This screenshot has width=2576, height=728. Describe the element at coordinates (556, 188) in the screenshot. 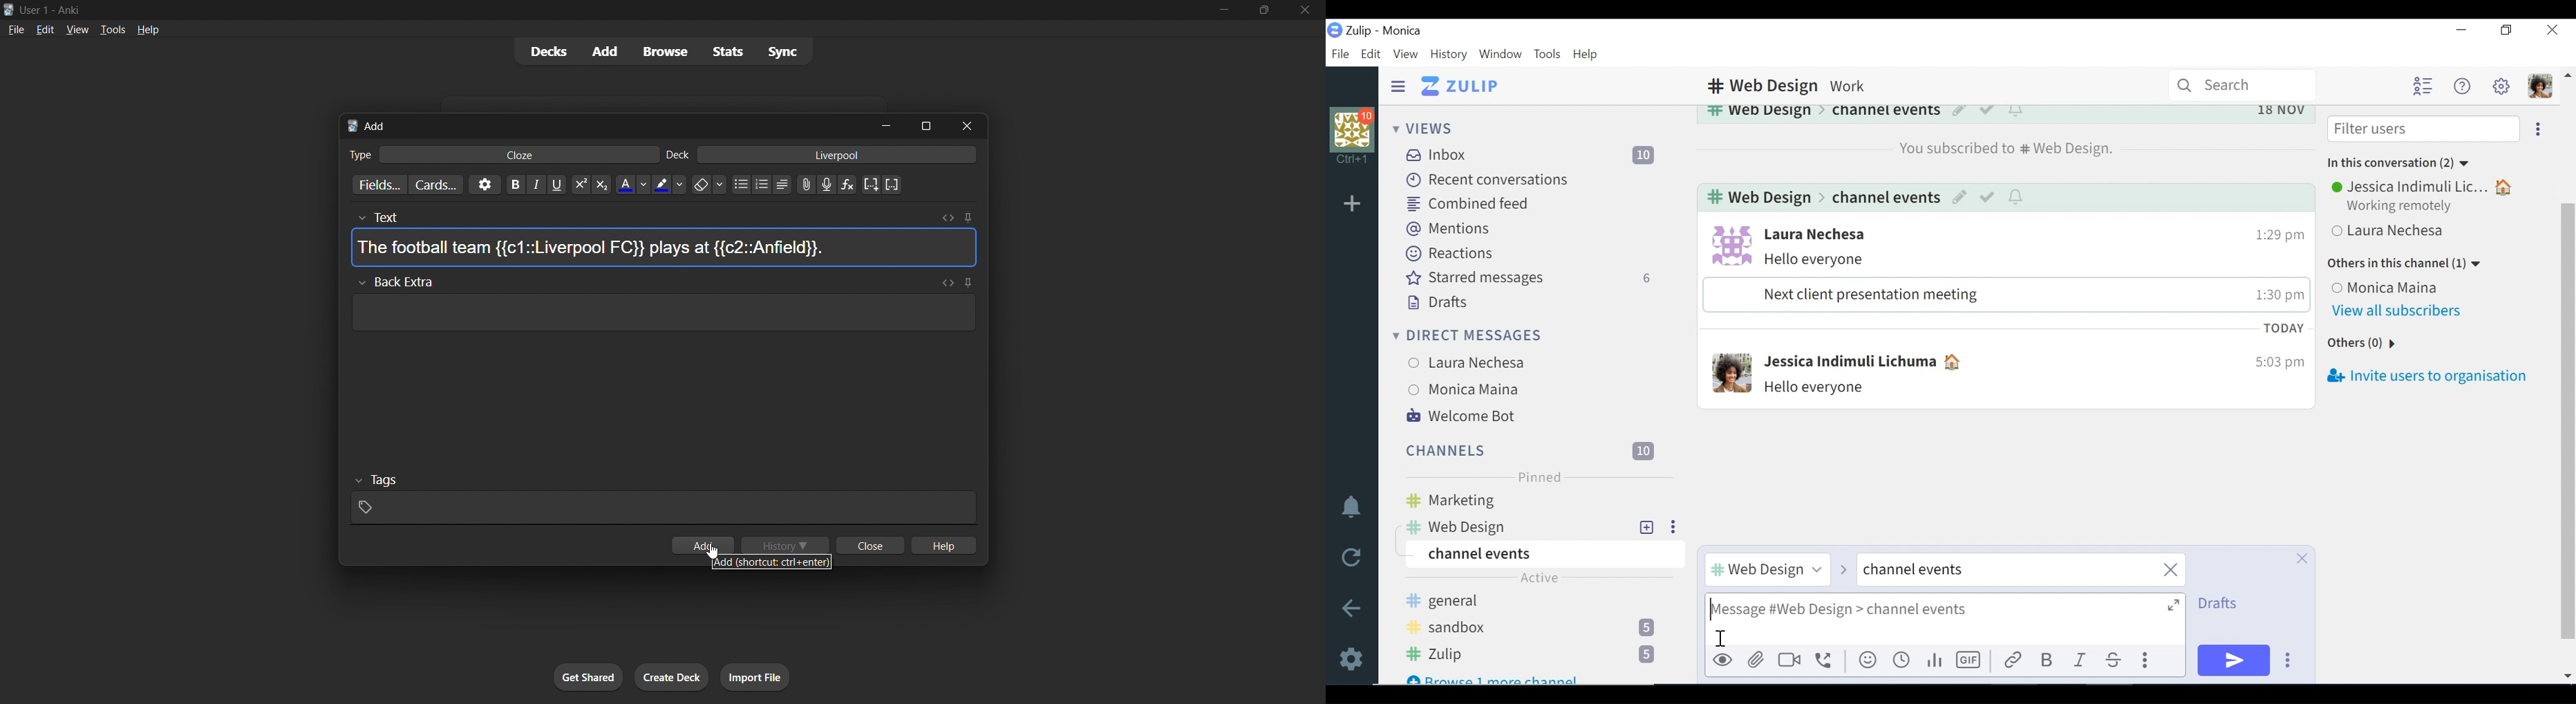

I see `underline` at that location.